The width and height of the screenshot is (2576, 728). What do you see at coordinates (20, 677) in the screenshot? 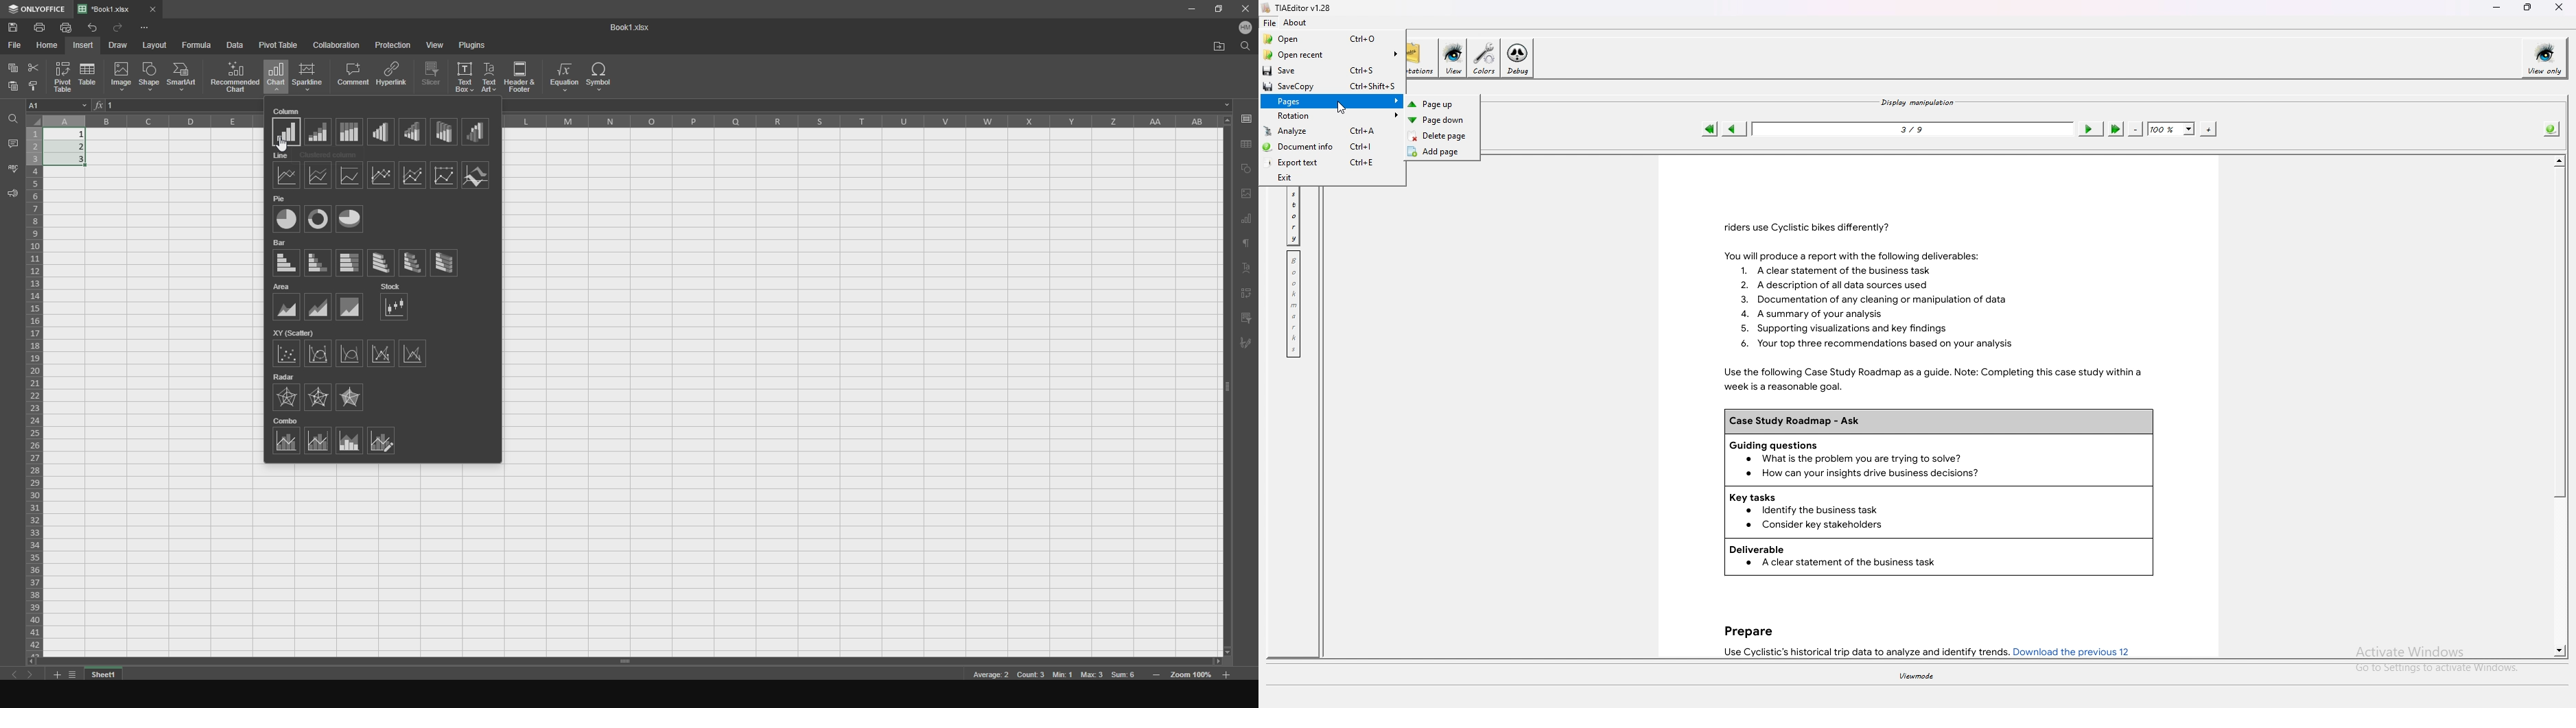
I see `previous sheet` at bounding box center [20, 677].